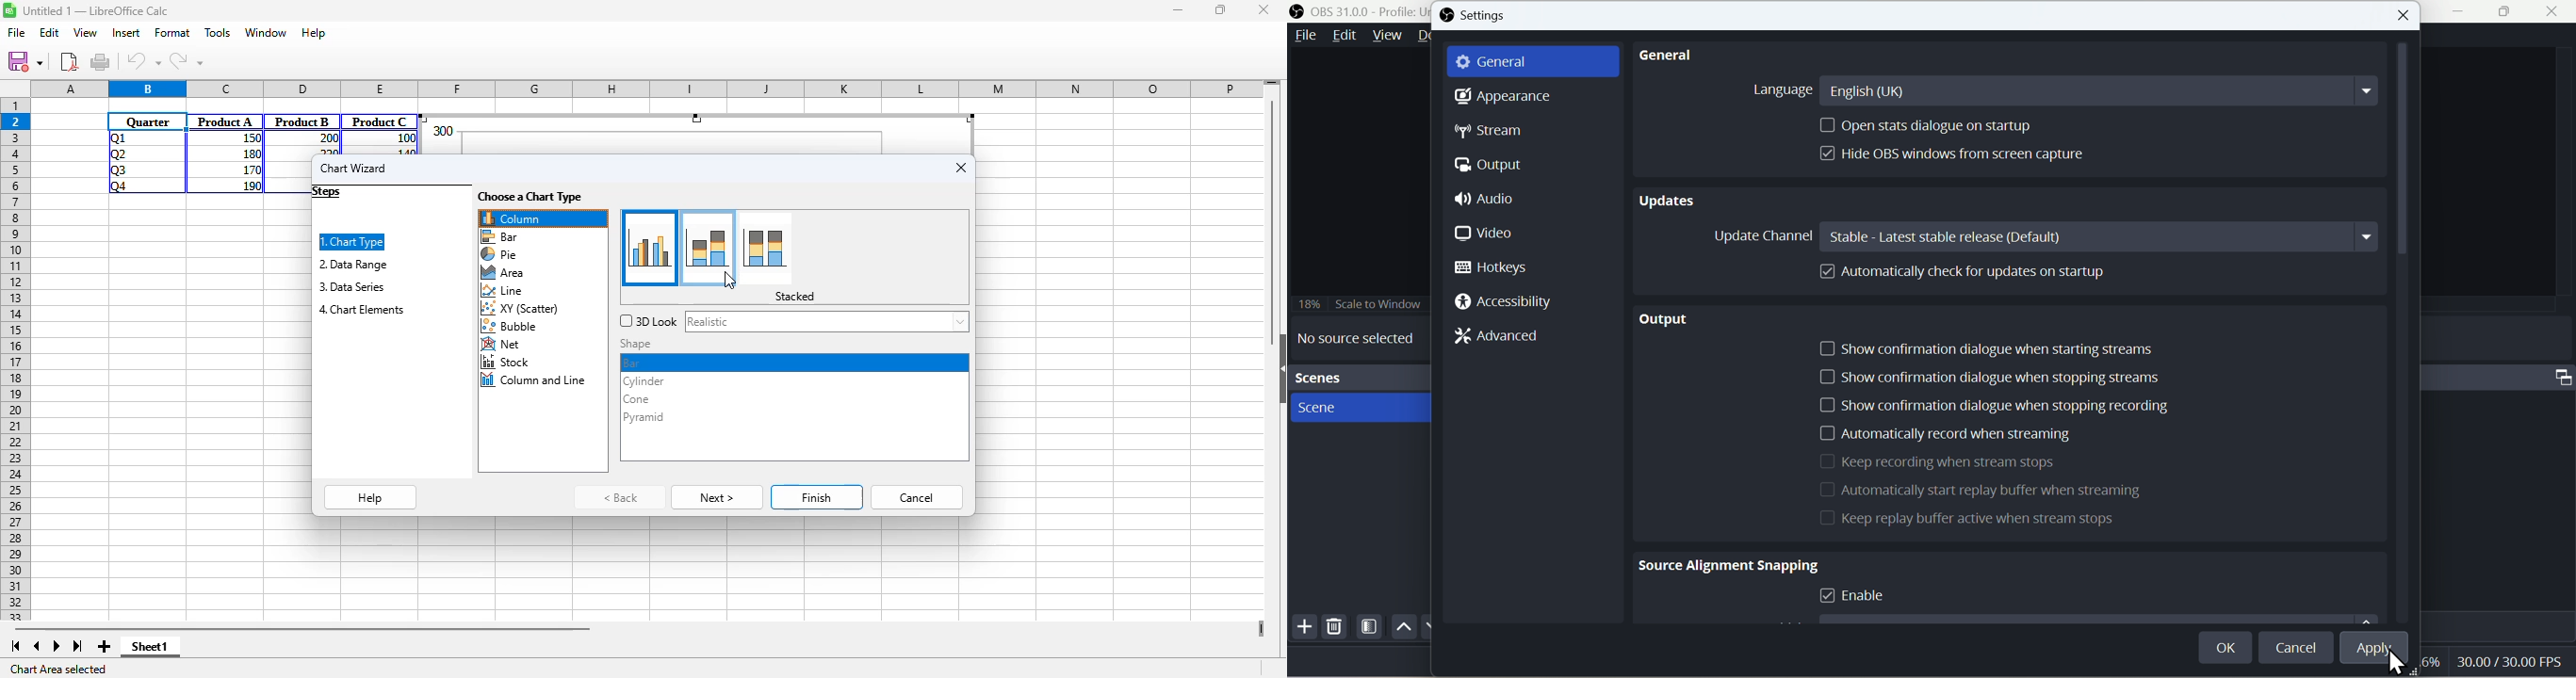  What do you see at coordinates (1500, 270) in the screenshot?
I see `Hotkeys` at bounding box center [1500, 270].